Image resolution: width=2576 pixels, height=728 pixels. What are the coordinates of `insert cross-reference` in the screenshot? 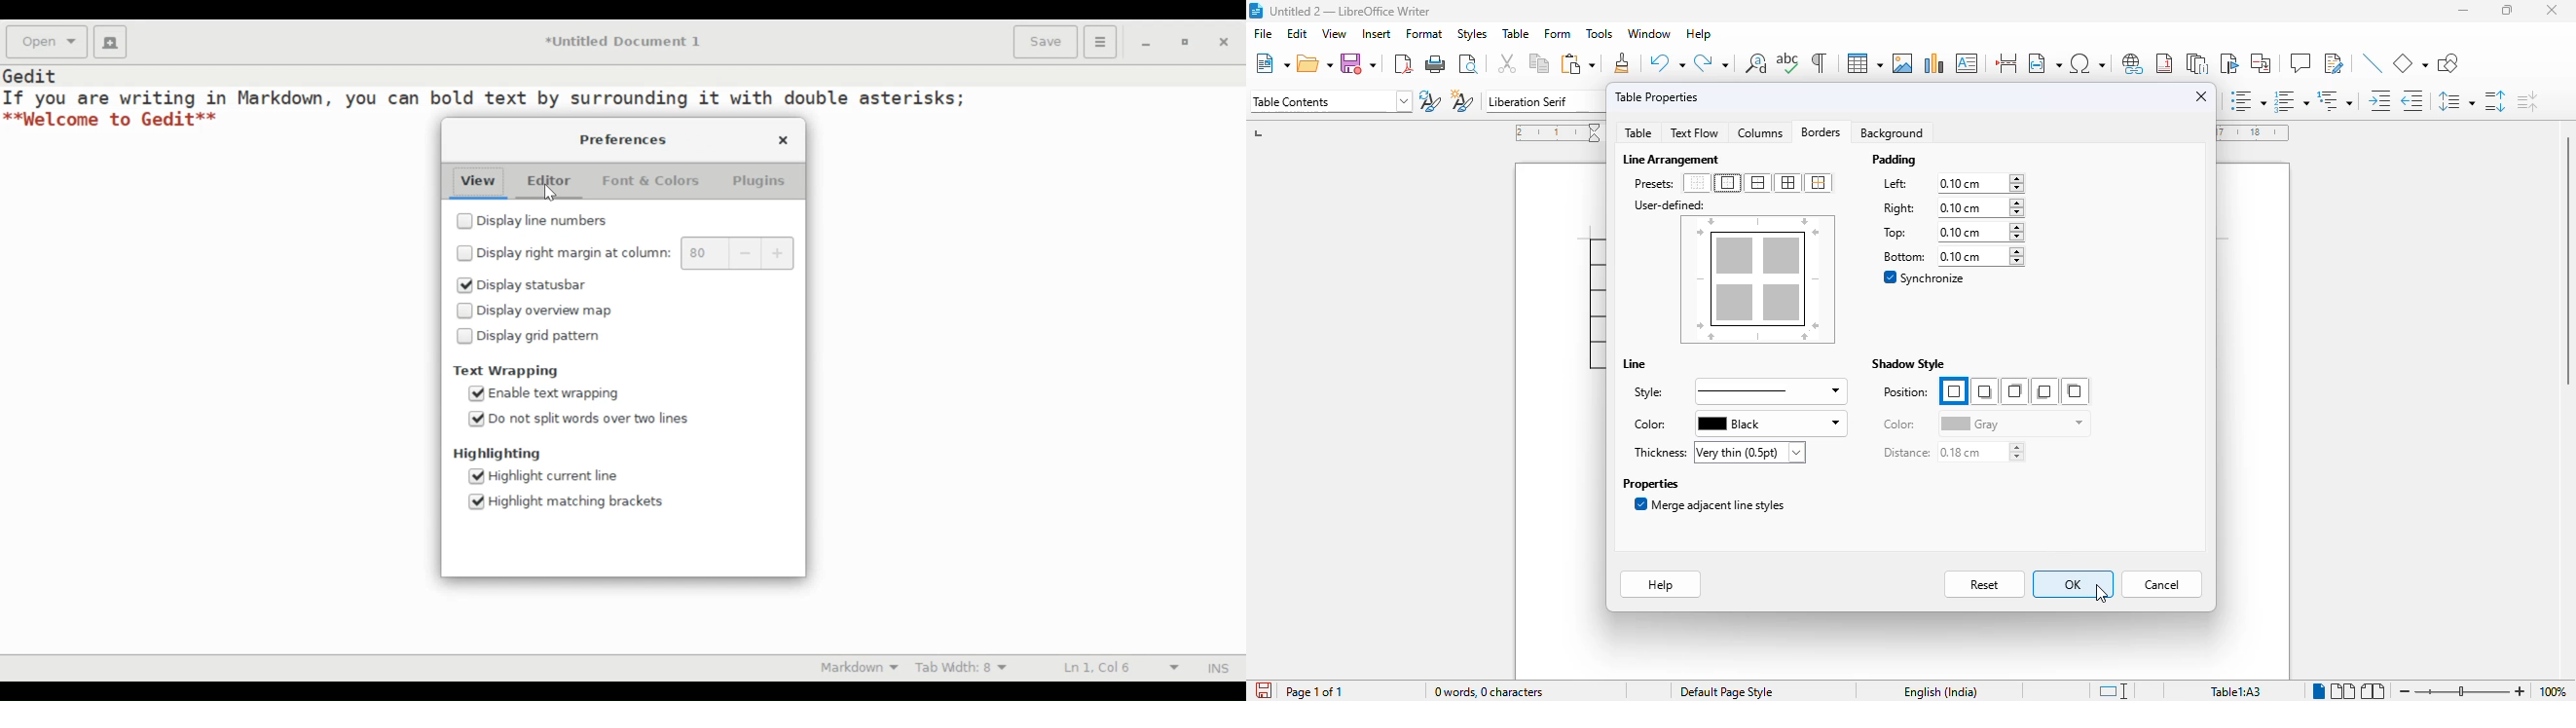 It's located at (2261, 62).